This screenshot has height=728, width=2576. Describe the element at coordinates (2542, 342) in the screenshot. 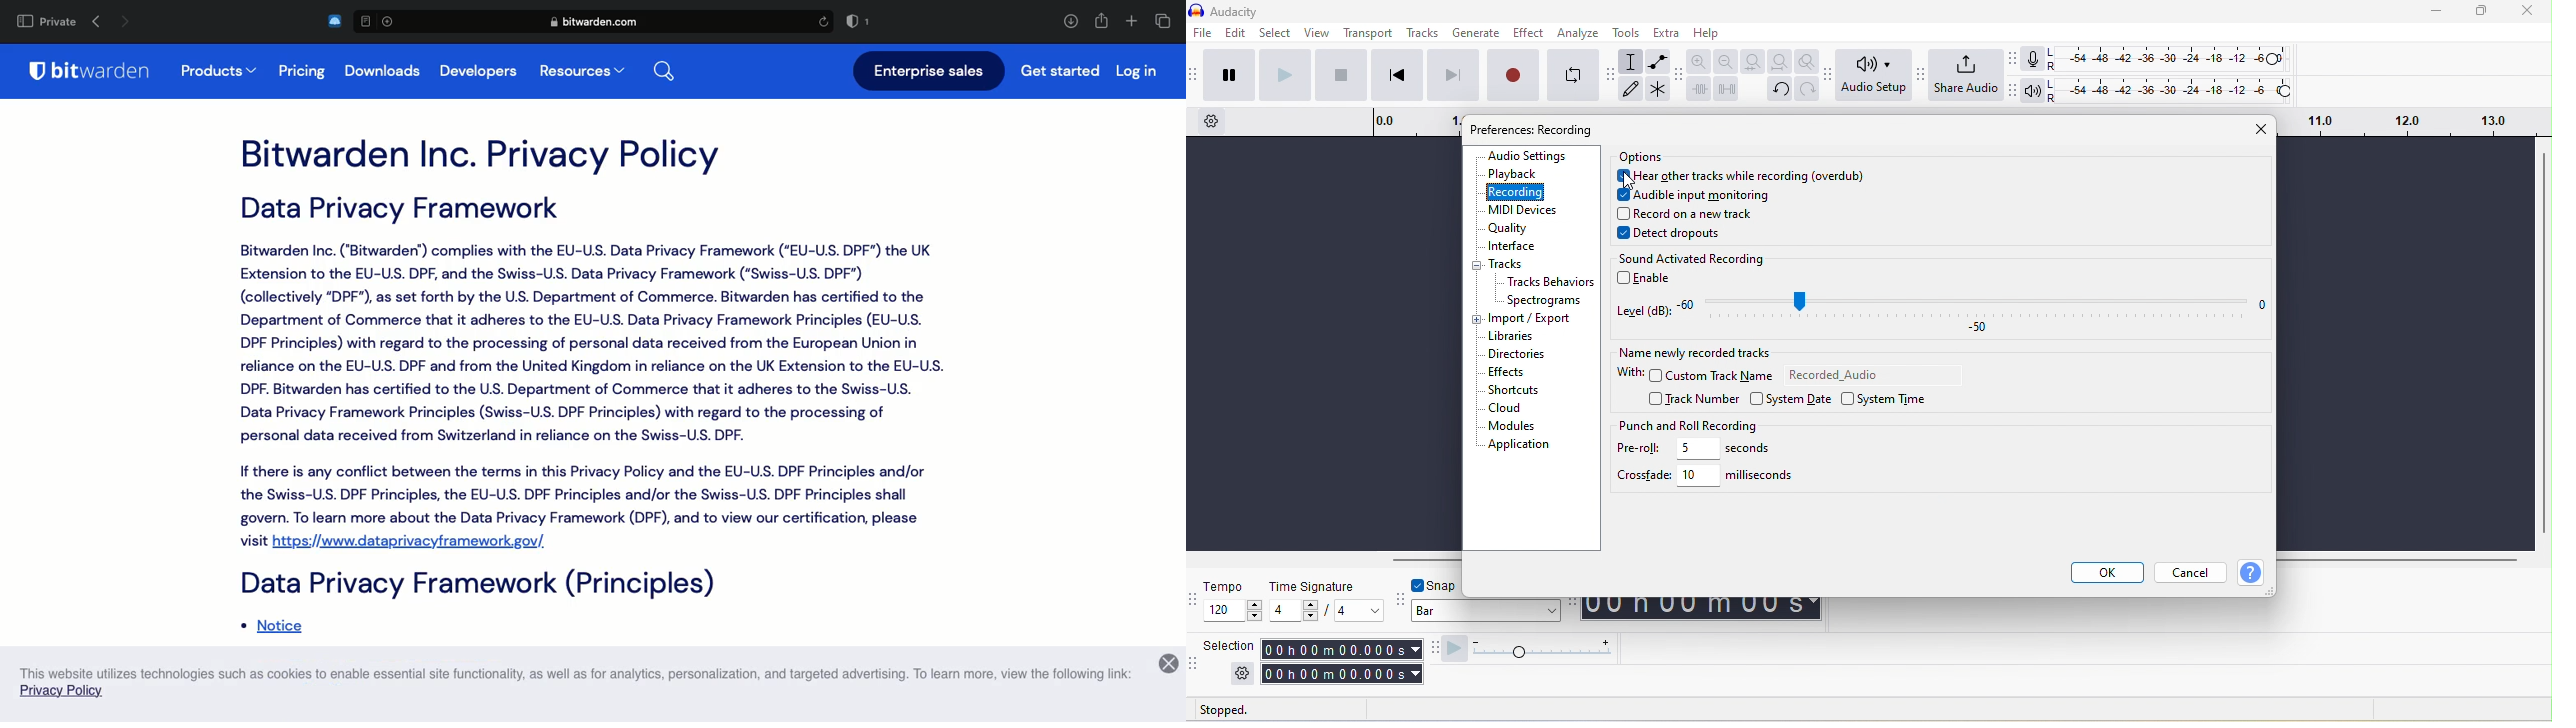

I see `vertical scroll bar` at that location.